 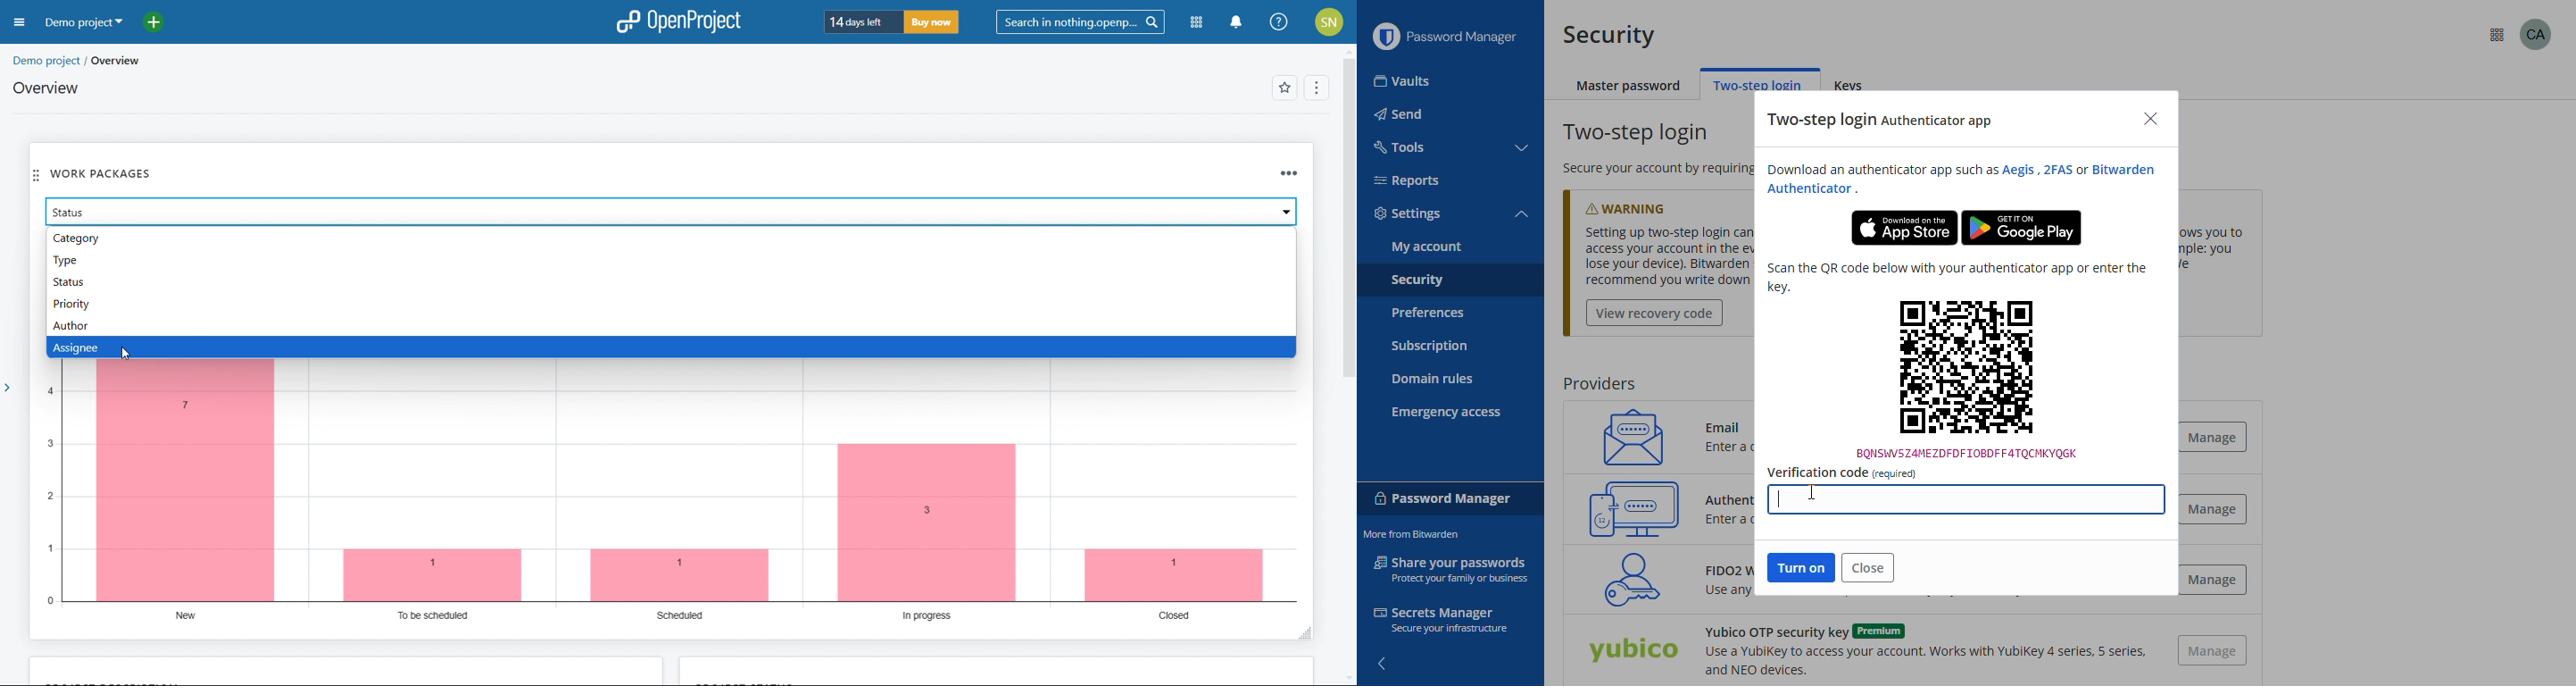 What do you see at coordinates (678, 21) in the screenshot?
I see `logo` at bounding box center [678, 21].